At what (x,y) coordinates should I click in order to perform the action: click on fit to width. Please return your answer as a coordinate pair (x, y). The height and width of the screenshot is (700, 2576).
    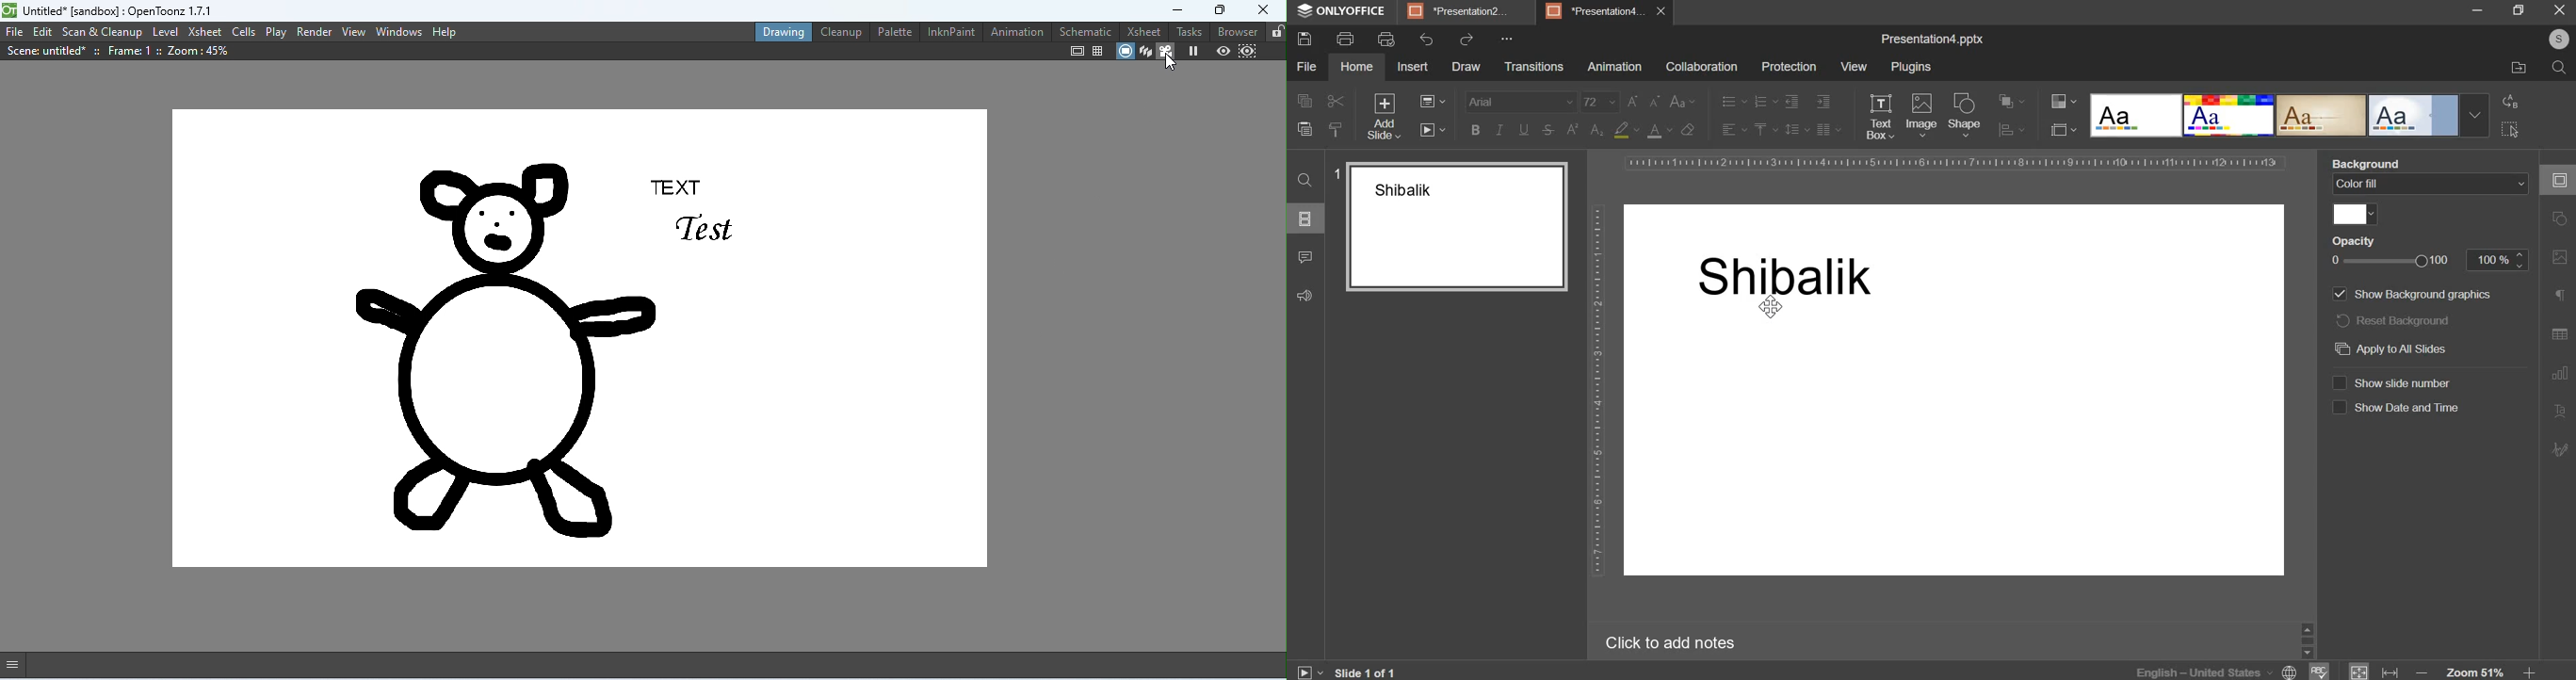
    Looking at the image, I should click on (2391, 671).